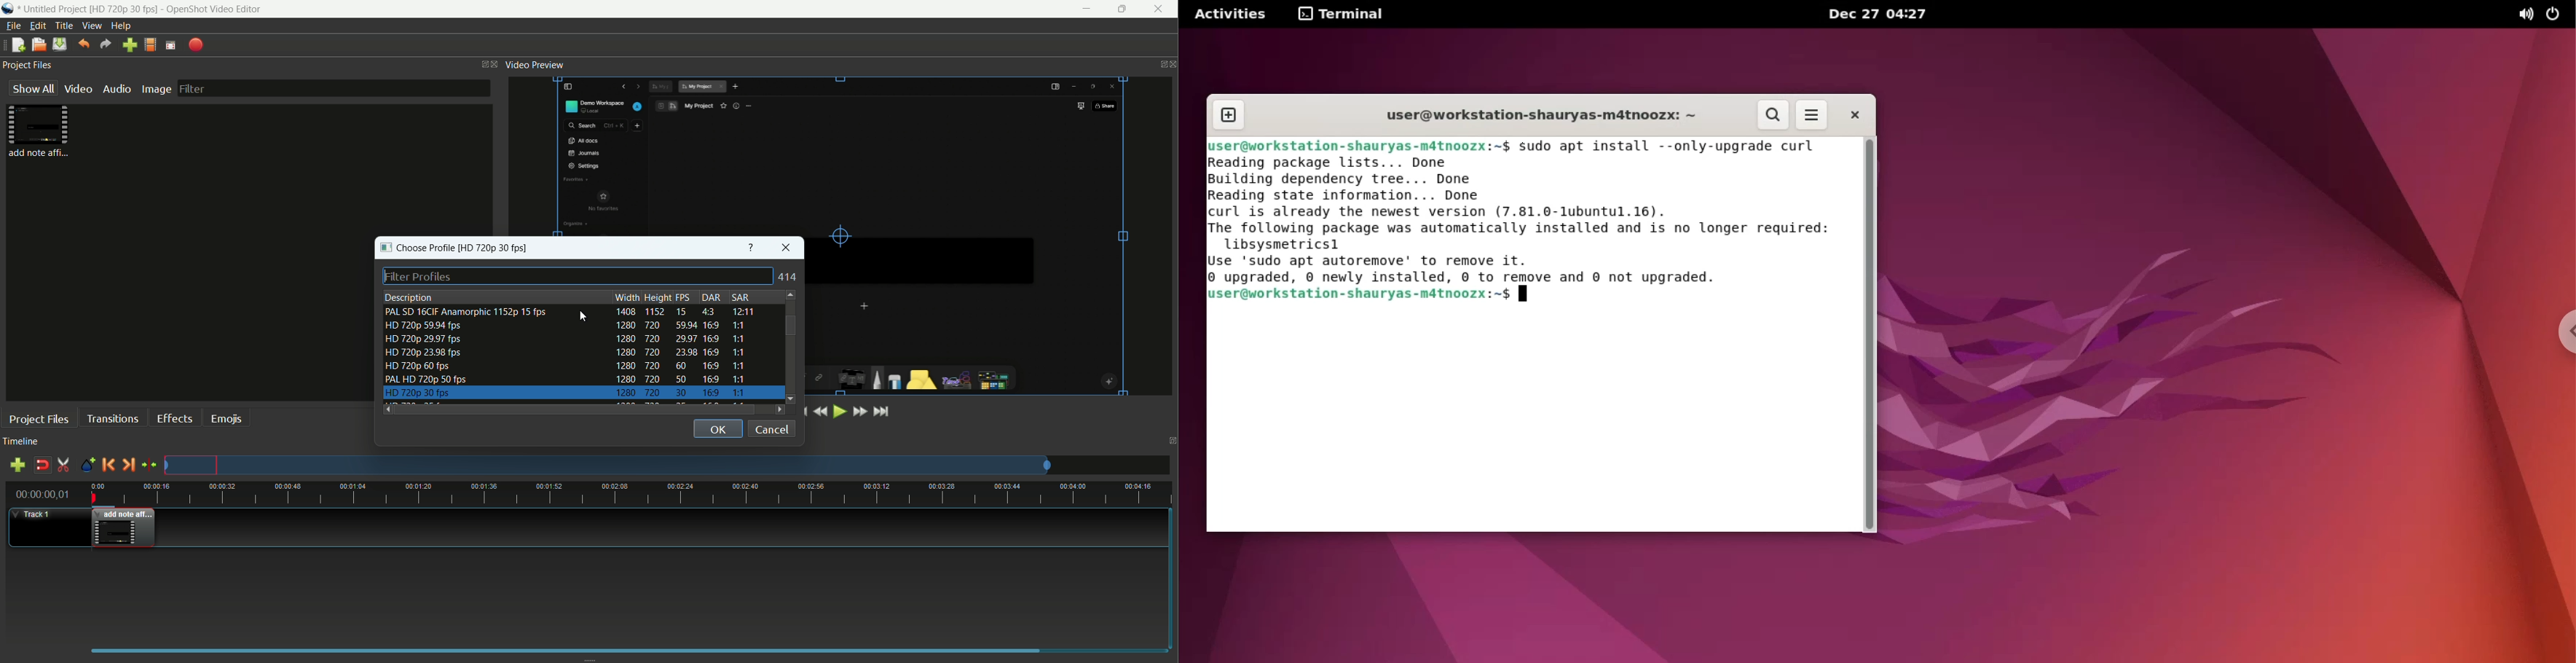  I want to click on dar, so click(710, 297).